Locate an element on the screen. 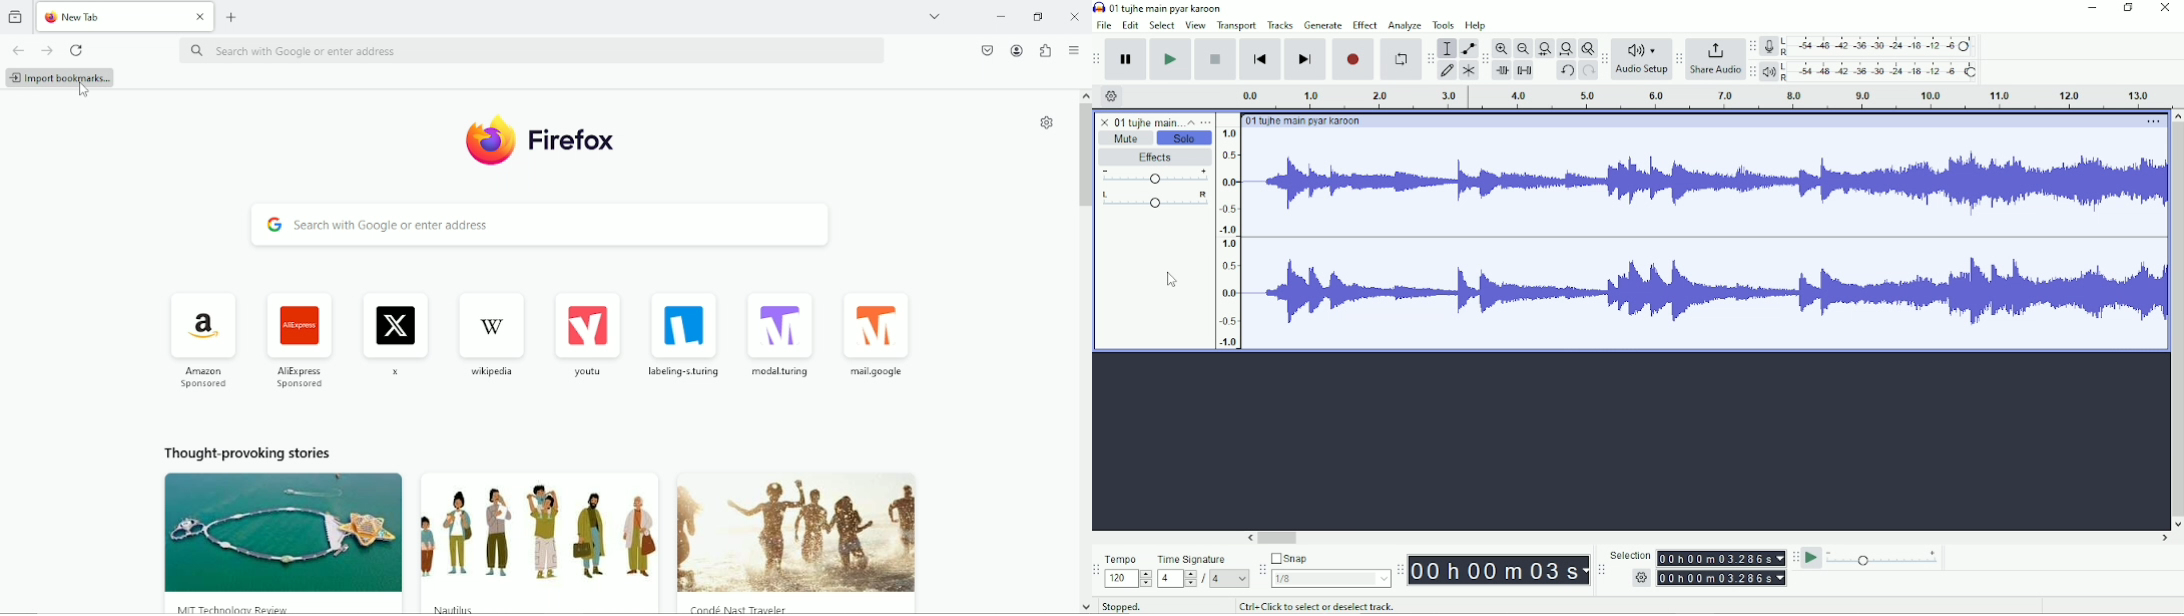 Image resolution: width=2184 pixels, height=616 pixels.  is located at coordinates (1177, 578).